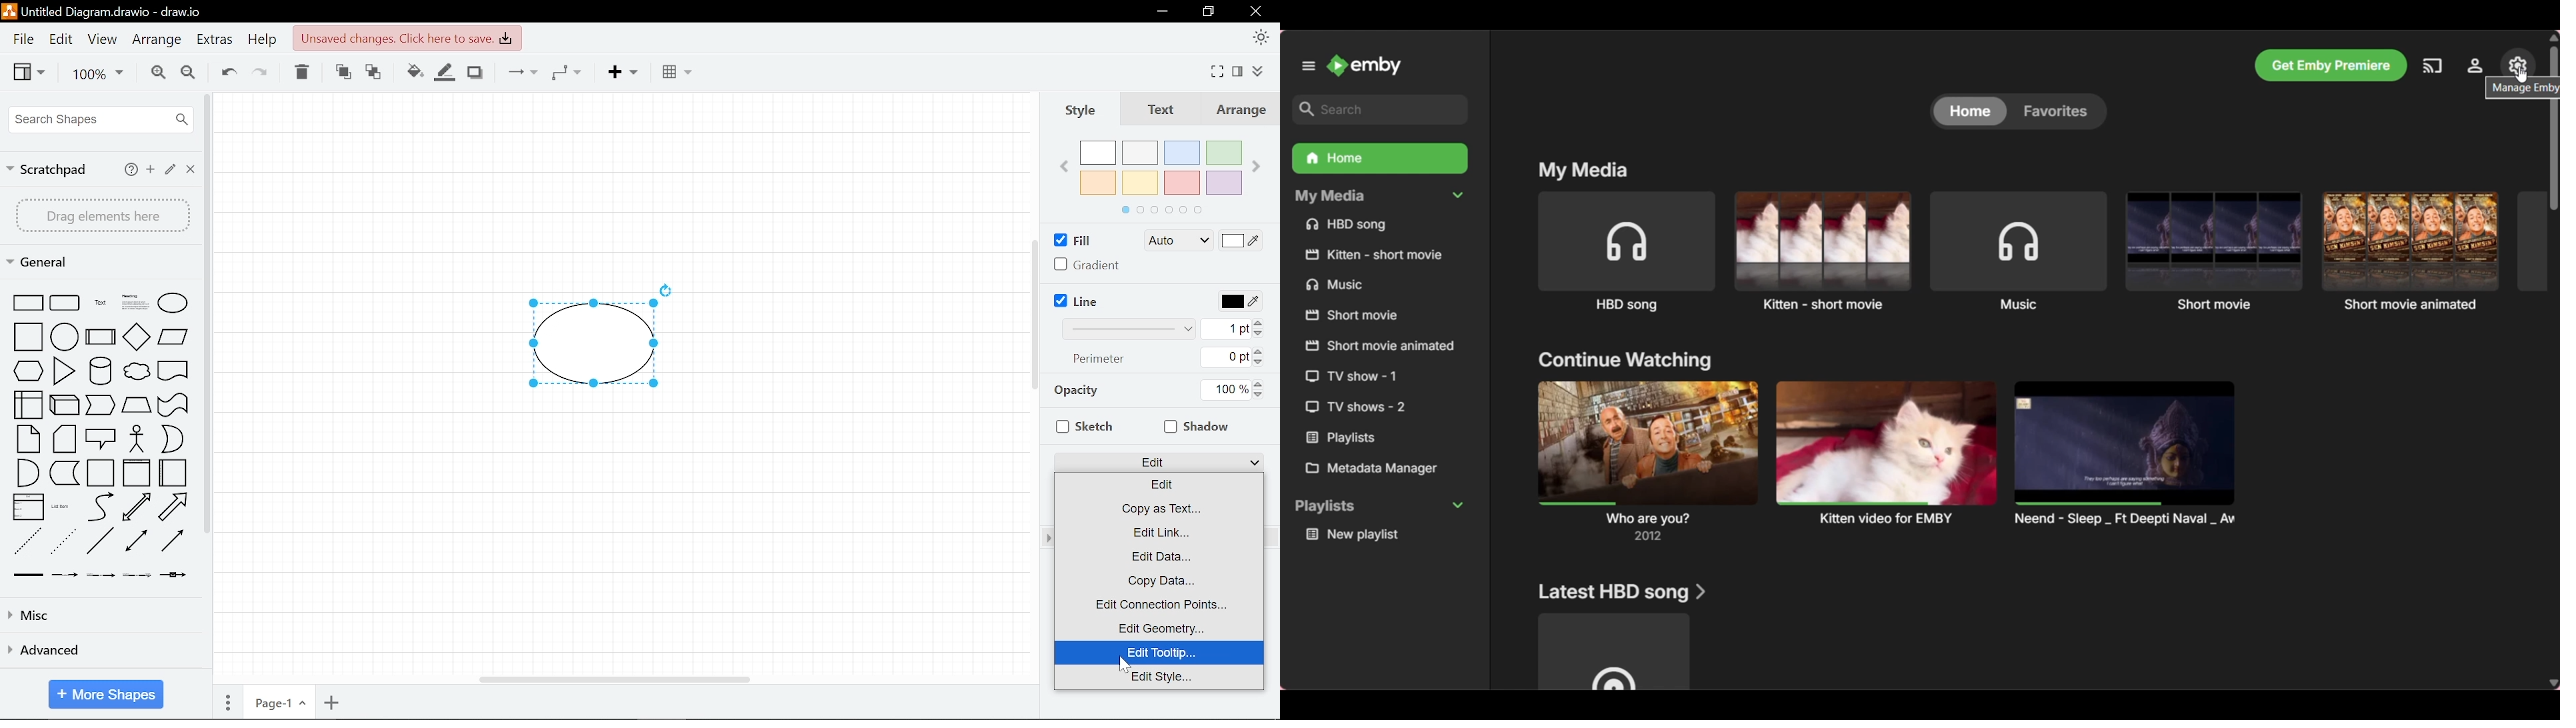  Describe the element at coordinates (46, 264) in the screenshot. I see `General ` at that location.